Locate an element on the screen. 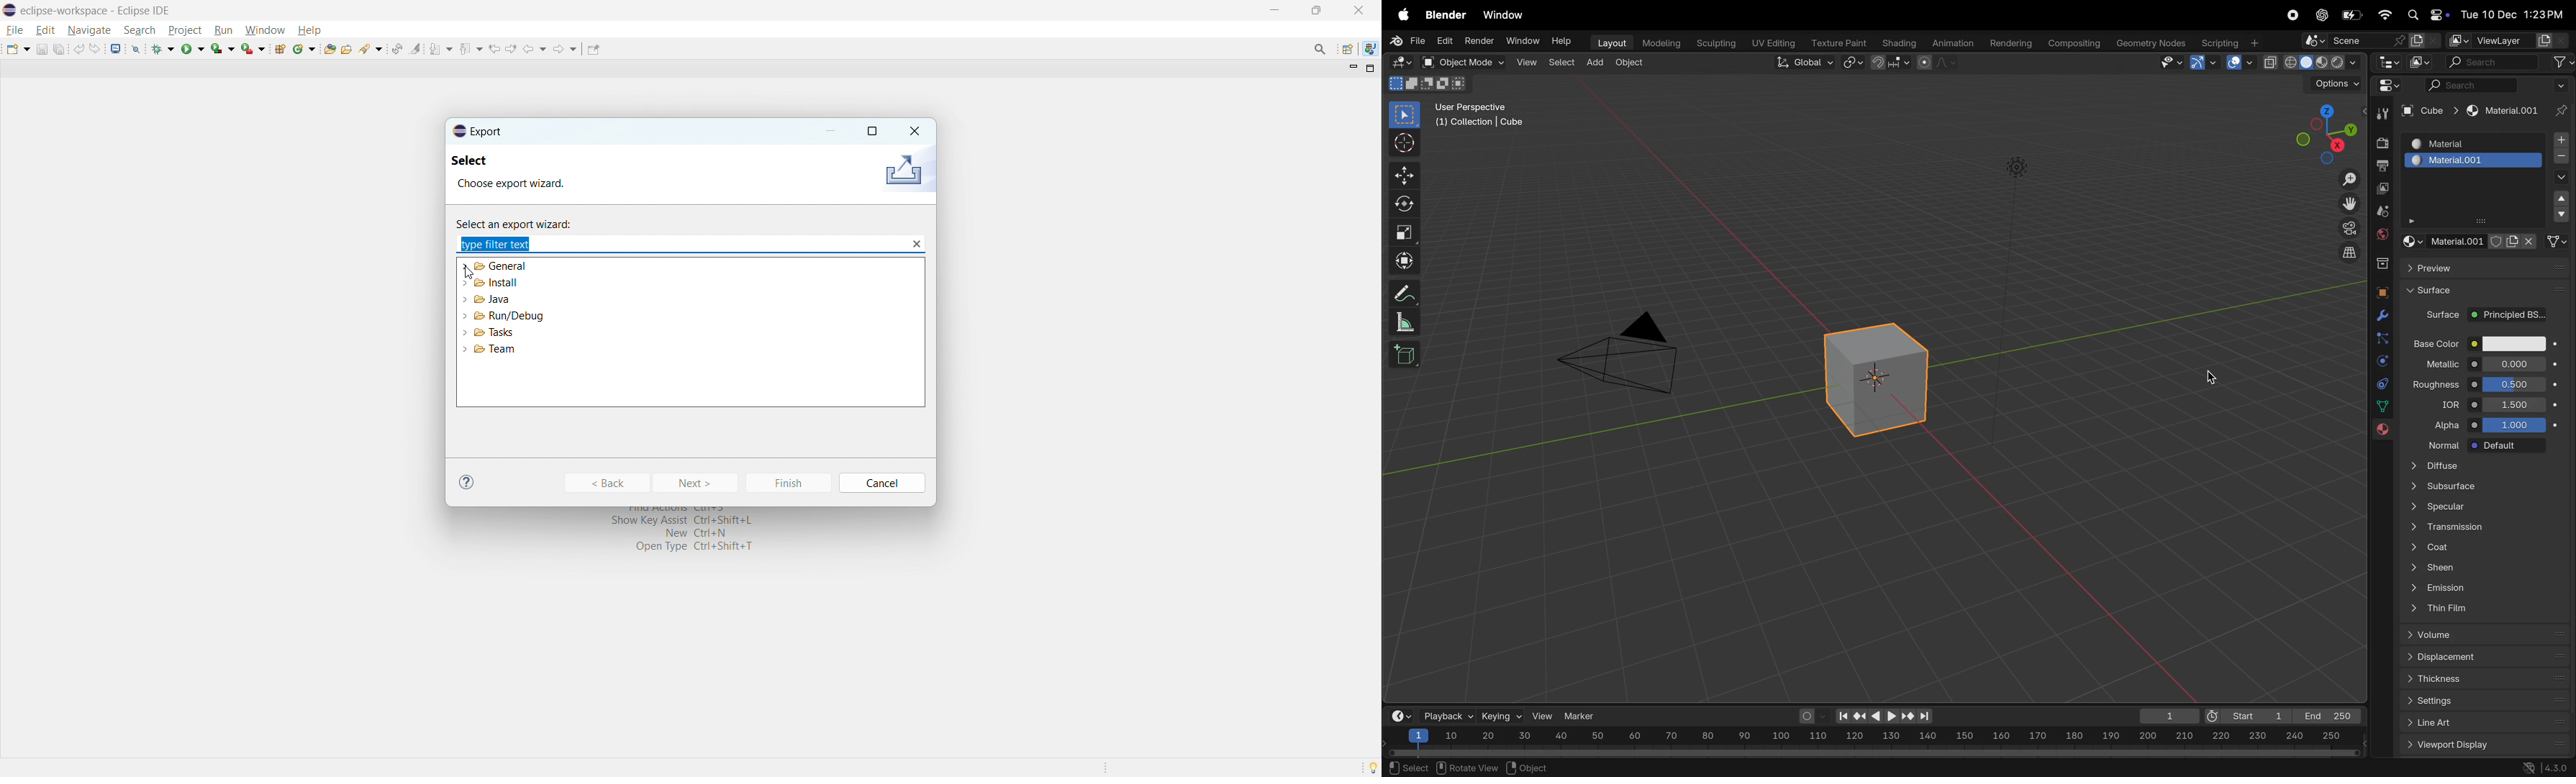 The image size is (2576, 784). volume is located at coordinates (2490, 635).